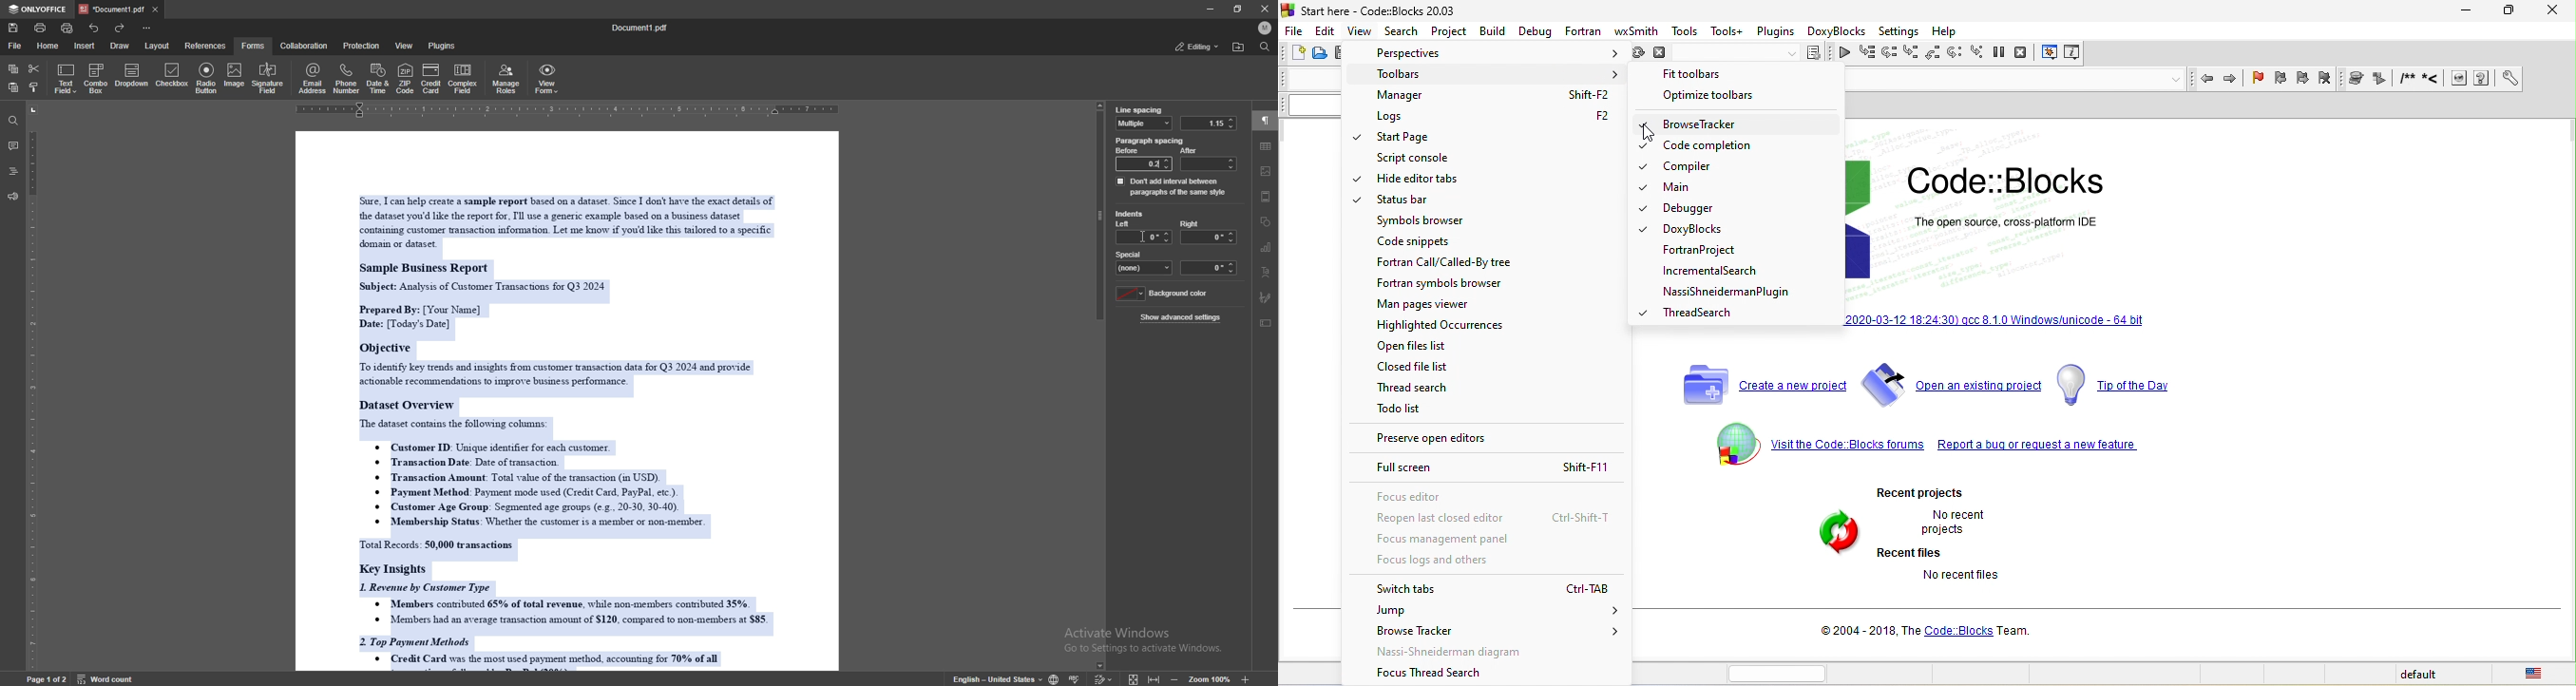 The height and width of the screenshot is (700, 2576). What do you see at coordinates (2538, 675) in the screenshot?
I see `united state` at bounding box center [2538, 675].